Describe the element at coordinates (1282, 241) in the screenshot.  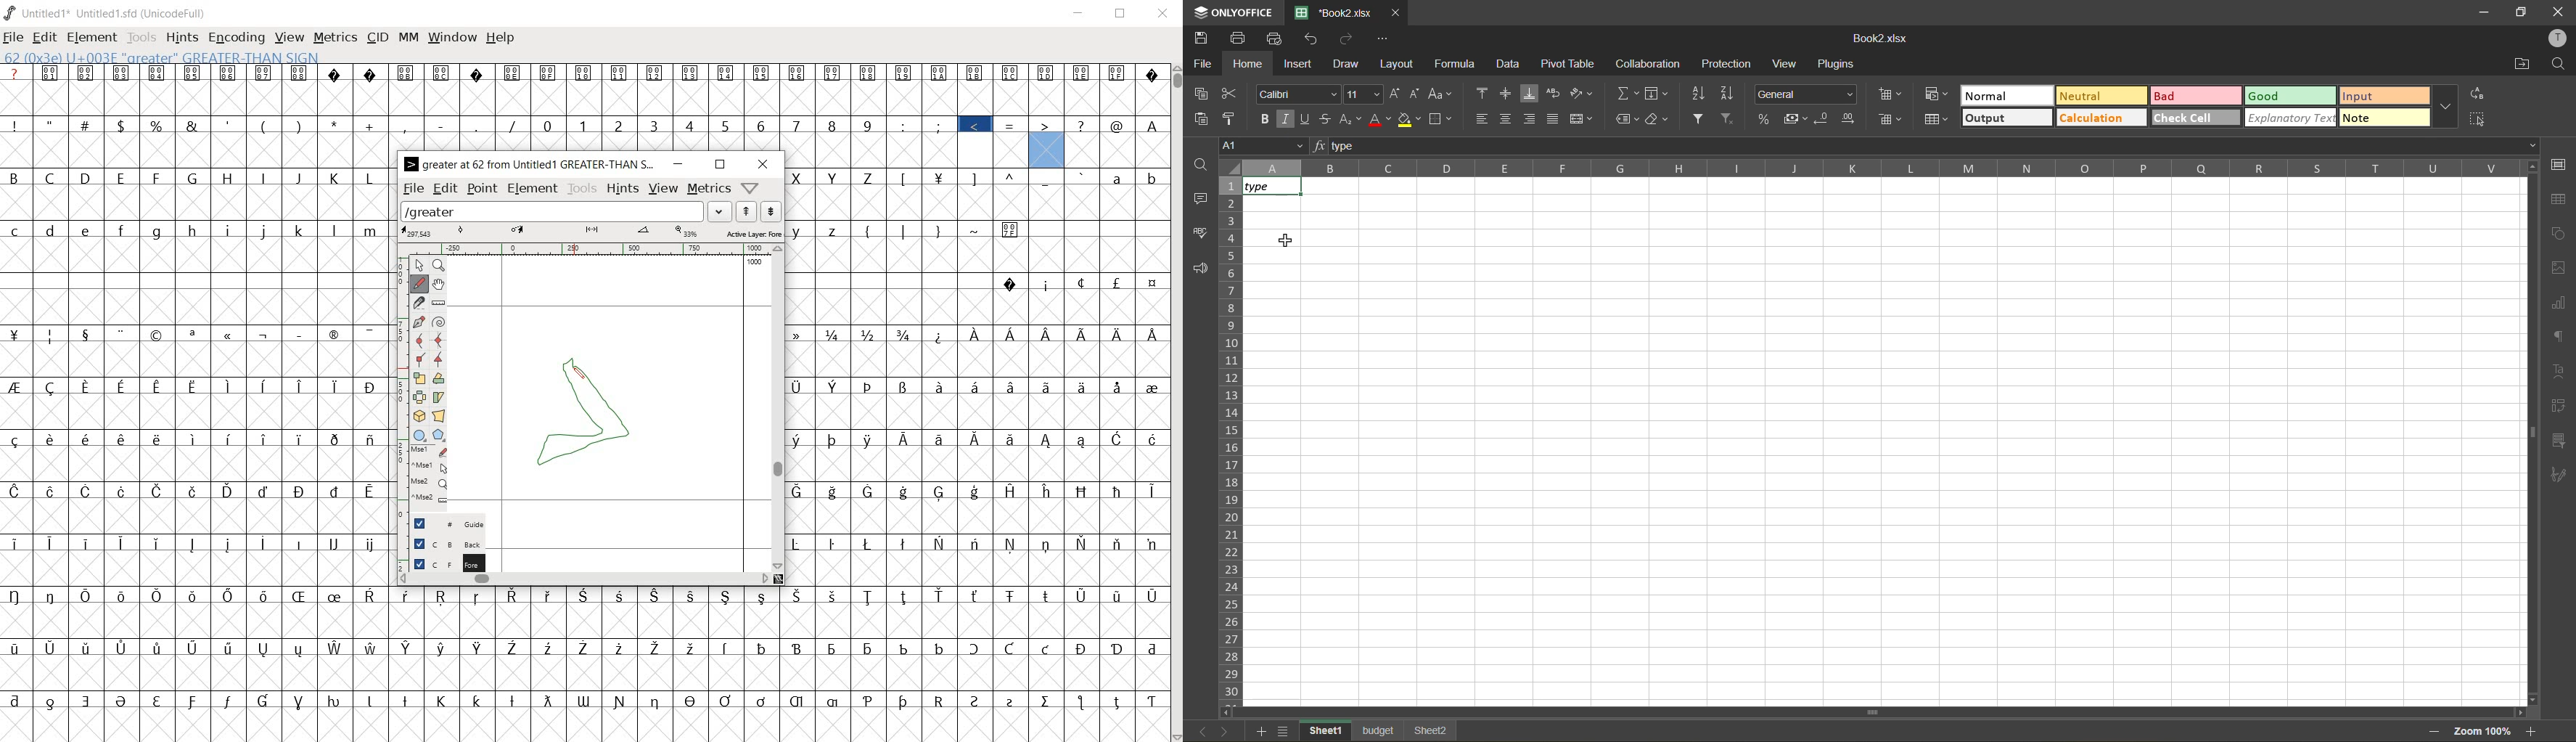
I see `cursor` at that location.